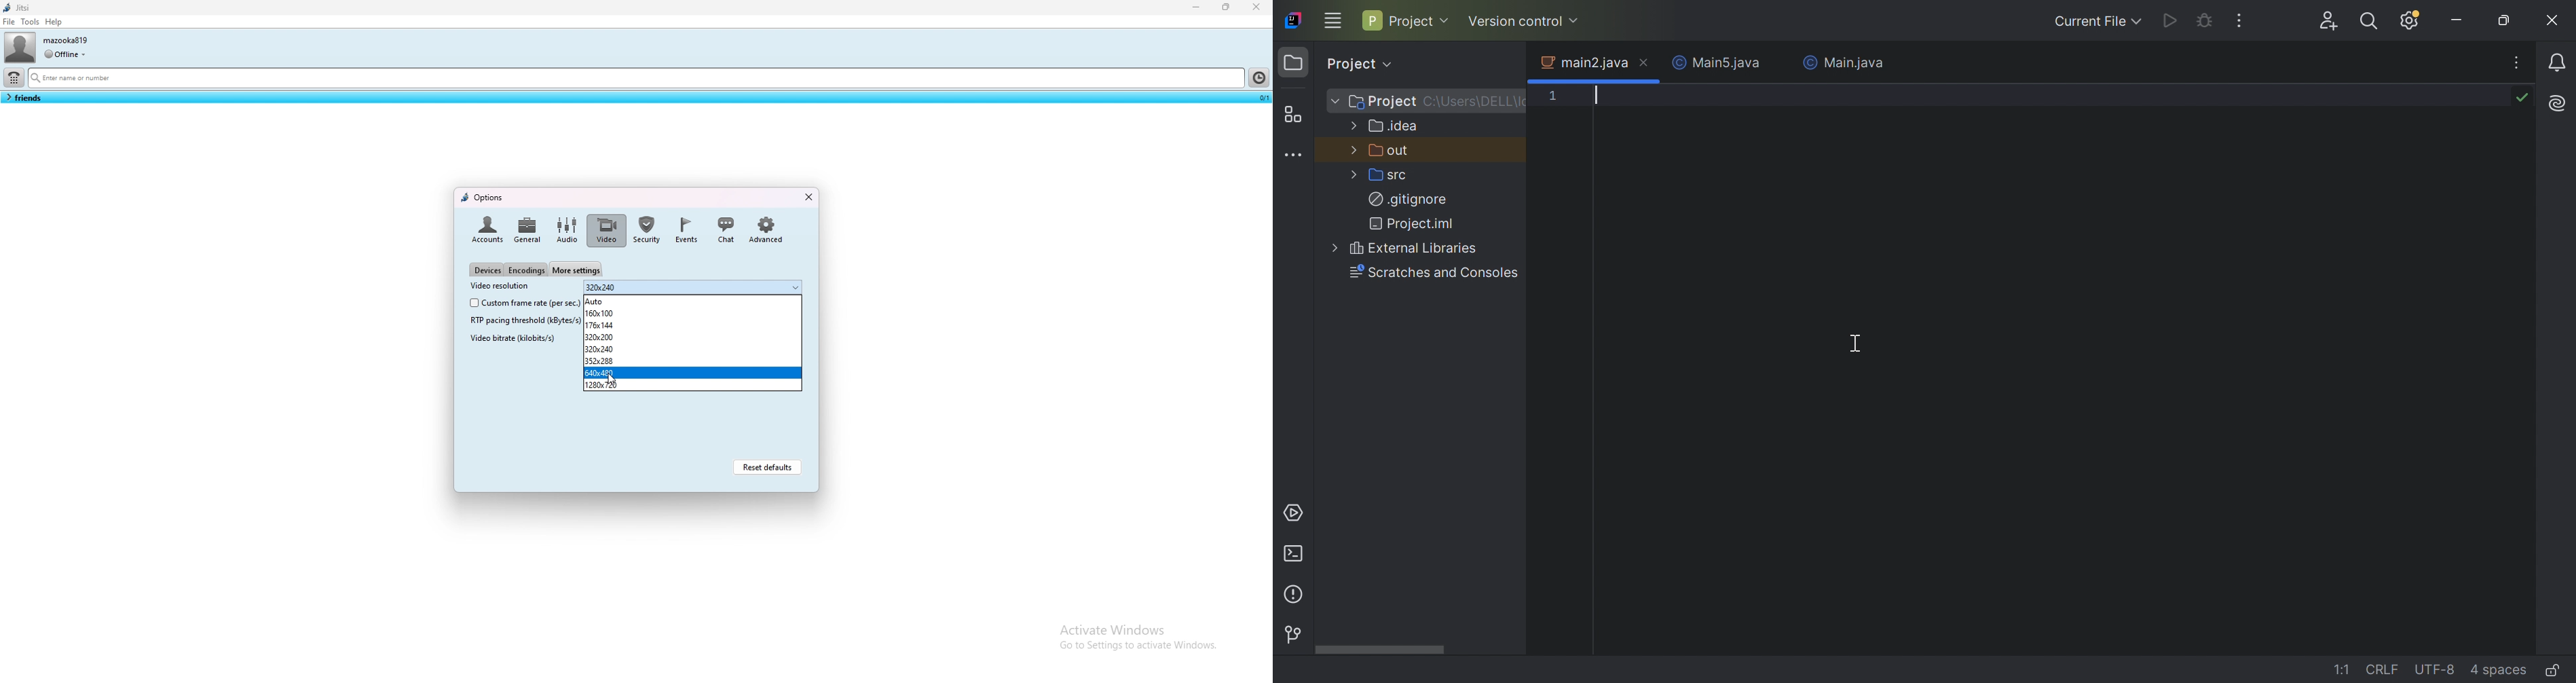 This screenshot has width=2576, height=700. I want to click on minimize, so click(1197, 7).